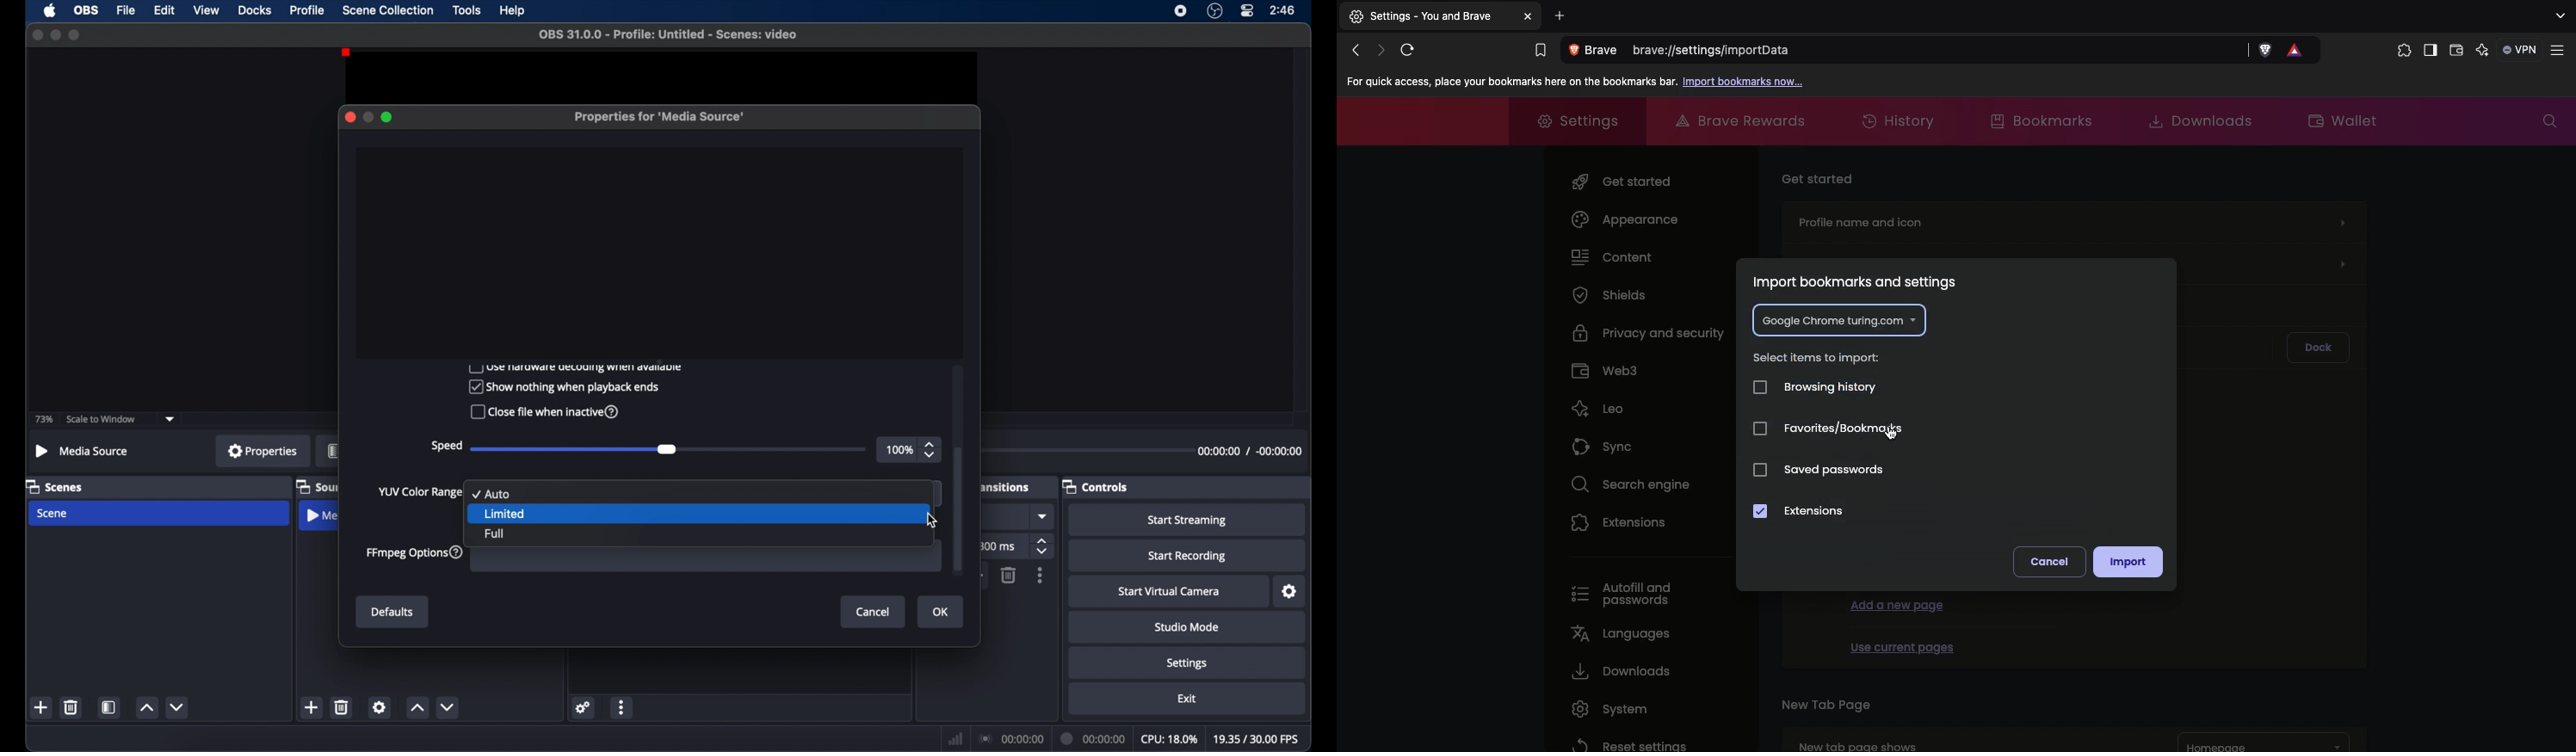 This screenshot has width=2576, height=756. What do you see at coordinates (255, 10) in the screenshot?
I see `docks` at bounding box center [255, 10].